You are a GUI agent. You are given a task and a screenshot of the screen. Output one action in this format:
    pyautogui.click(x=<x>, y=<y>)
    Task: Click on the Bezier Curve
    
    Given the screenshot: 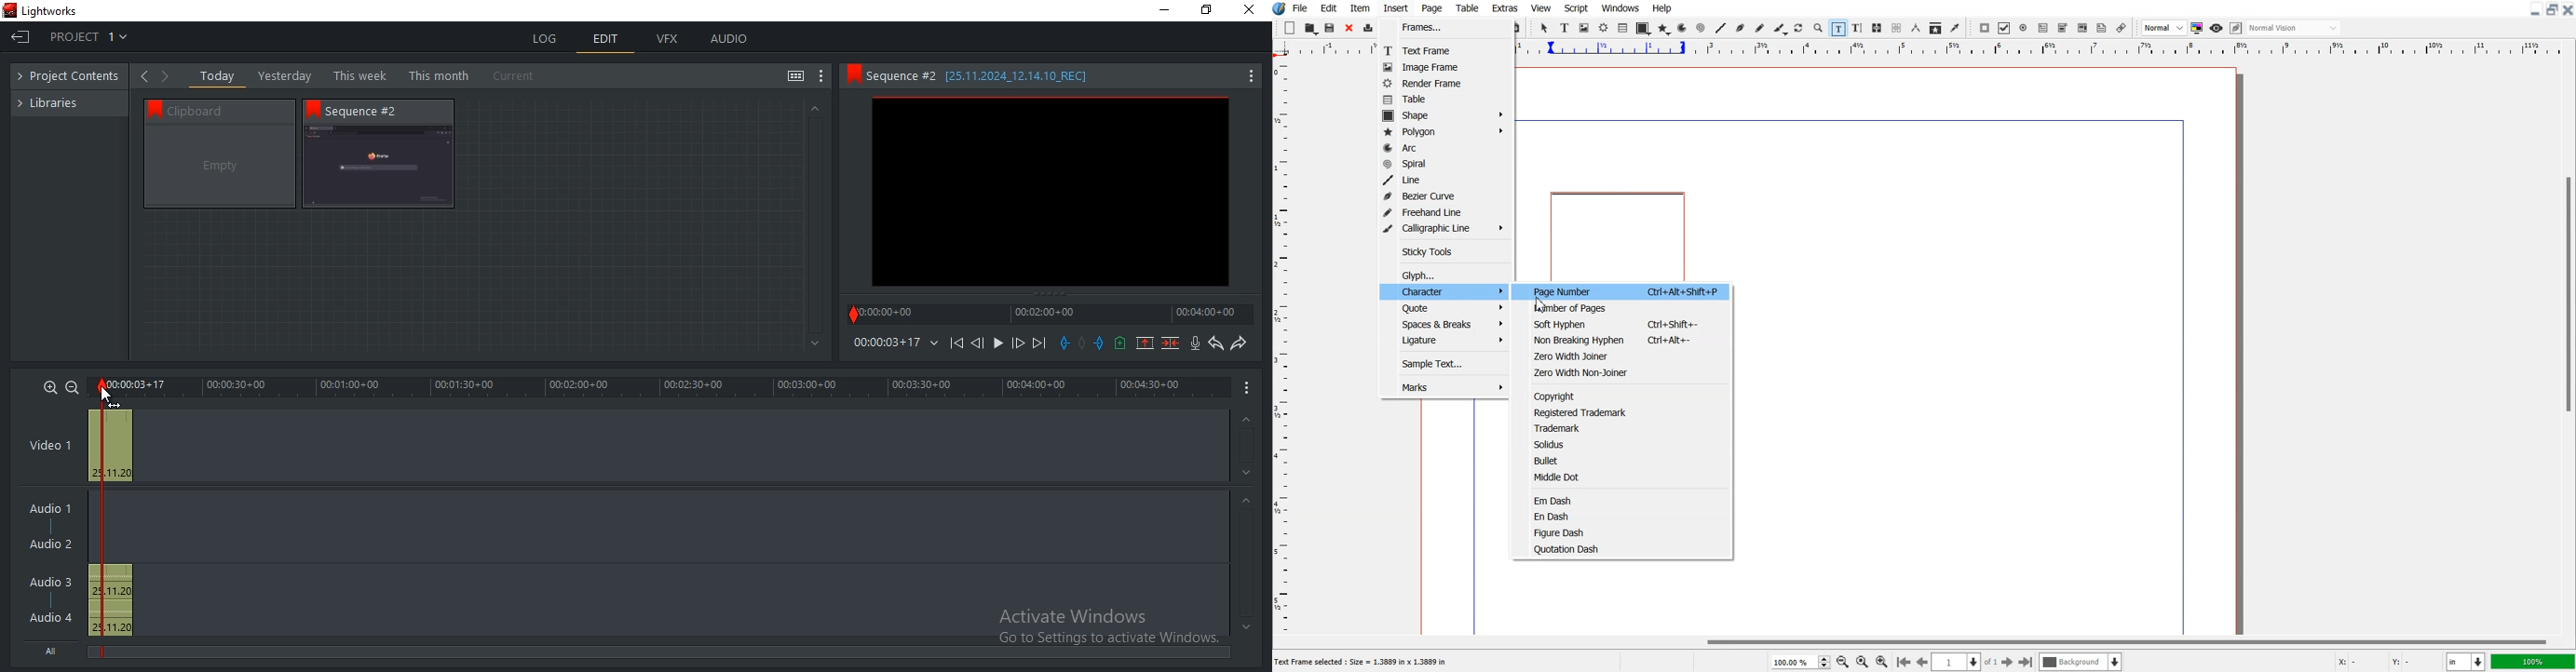 What is the action you would take?
    pyautogui.click(x=1443, y=195)
    